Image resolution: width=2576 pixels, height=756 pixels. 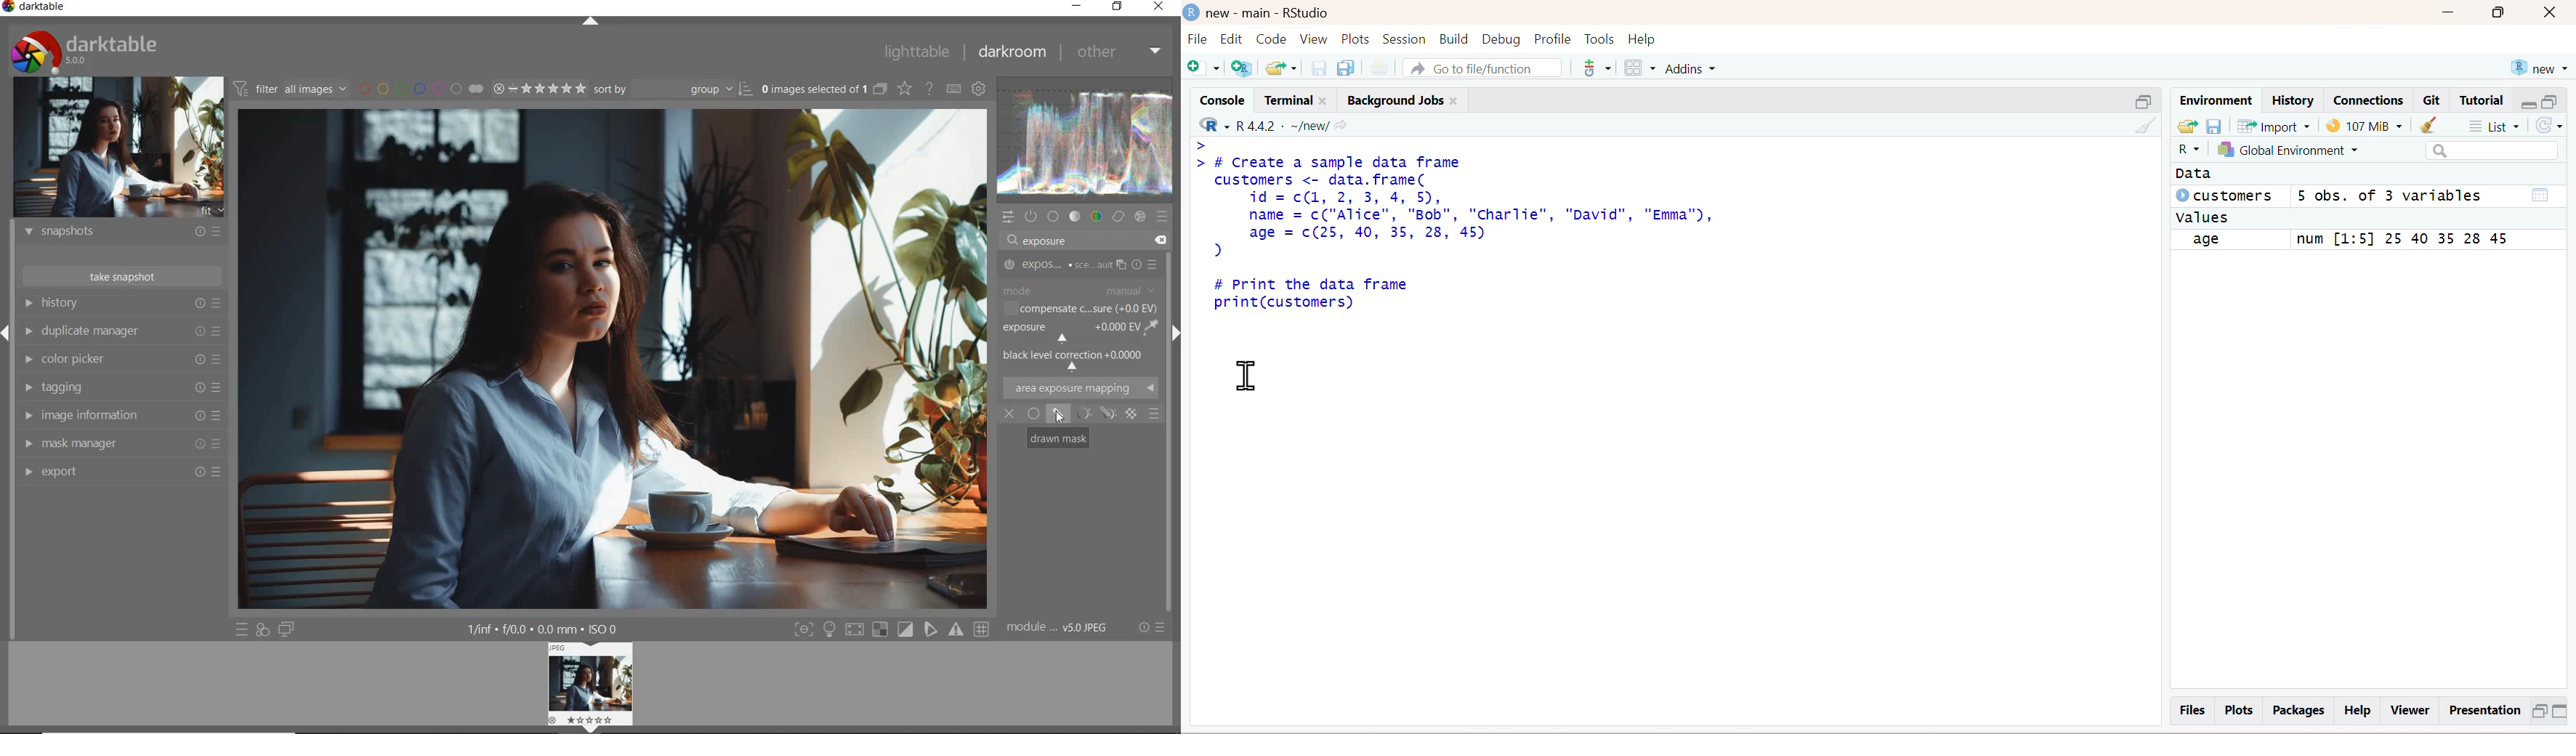 I want to click on darkroom, so click(x=1012, y=53).